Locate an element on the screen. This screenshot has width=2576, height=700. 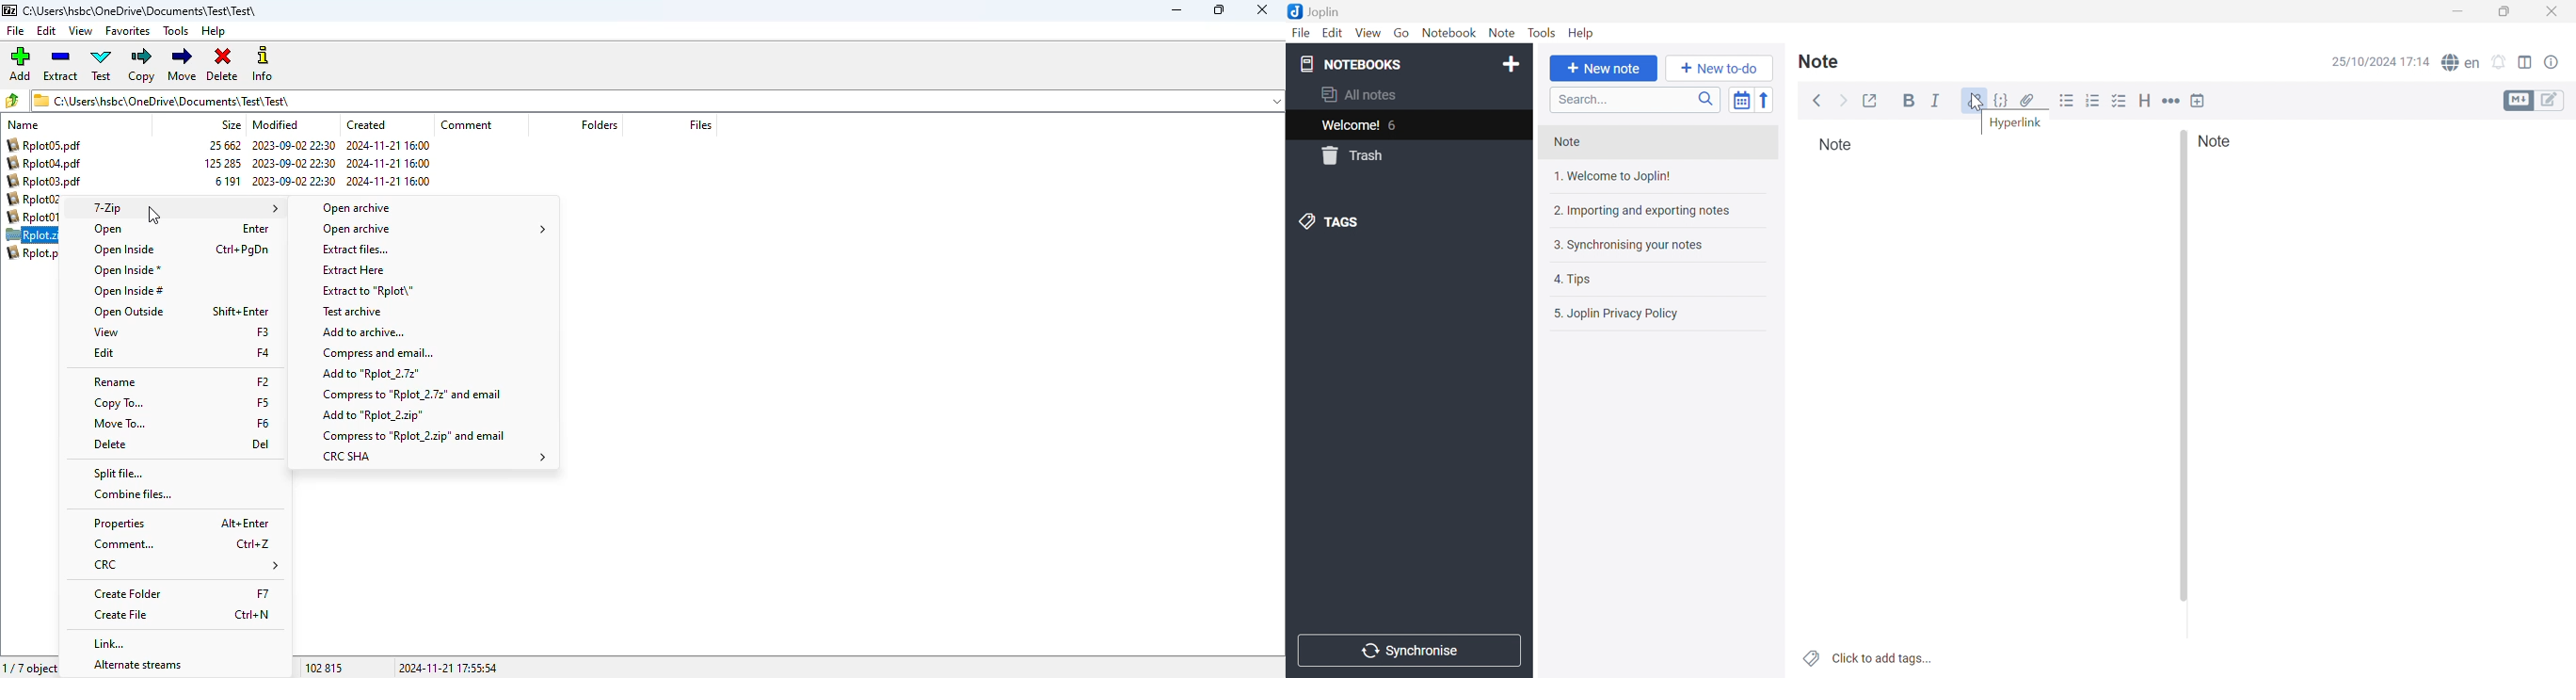
name is located at coordinates (23, 125).